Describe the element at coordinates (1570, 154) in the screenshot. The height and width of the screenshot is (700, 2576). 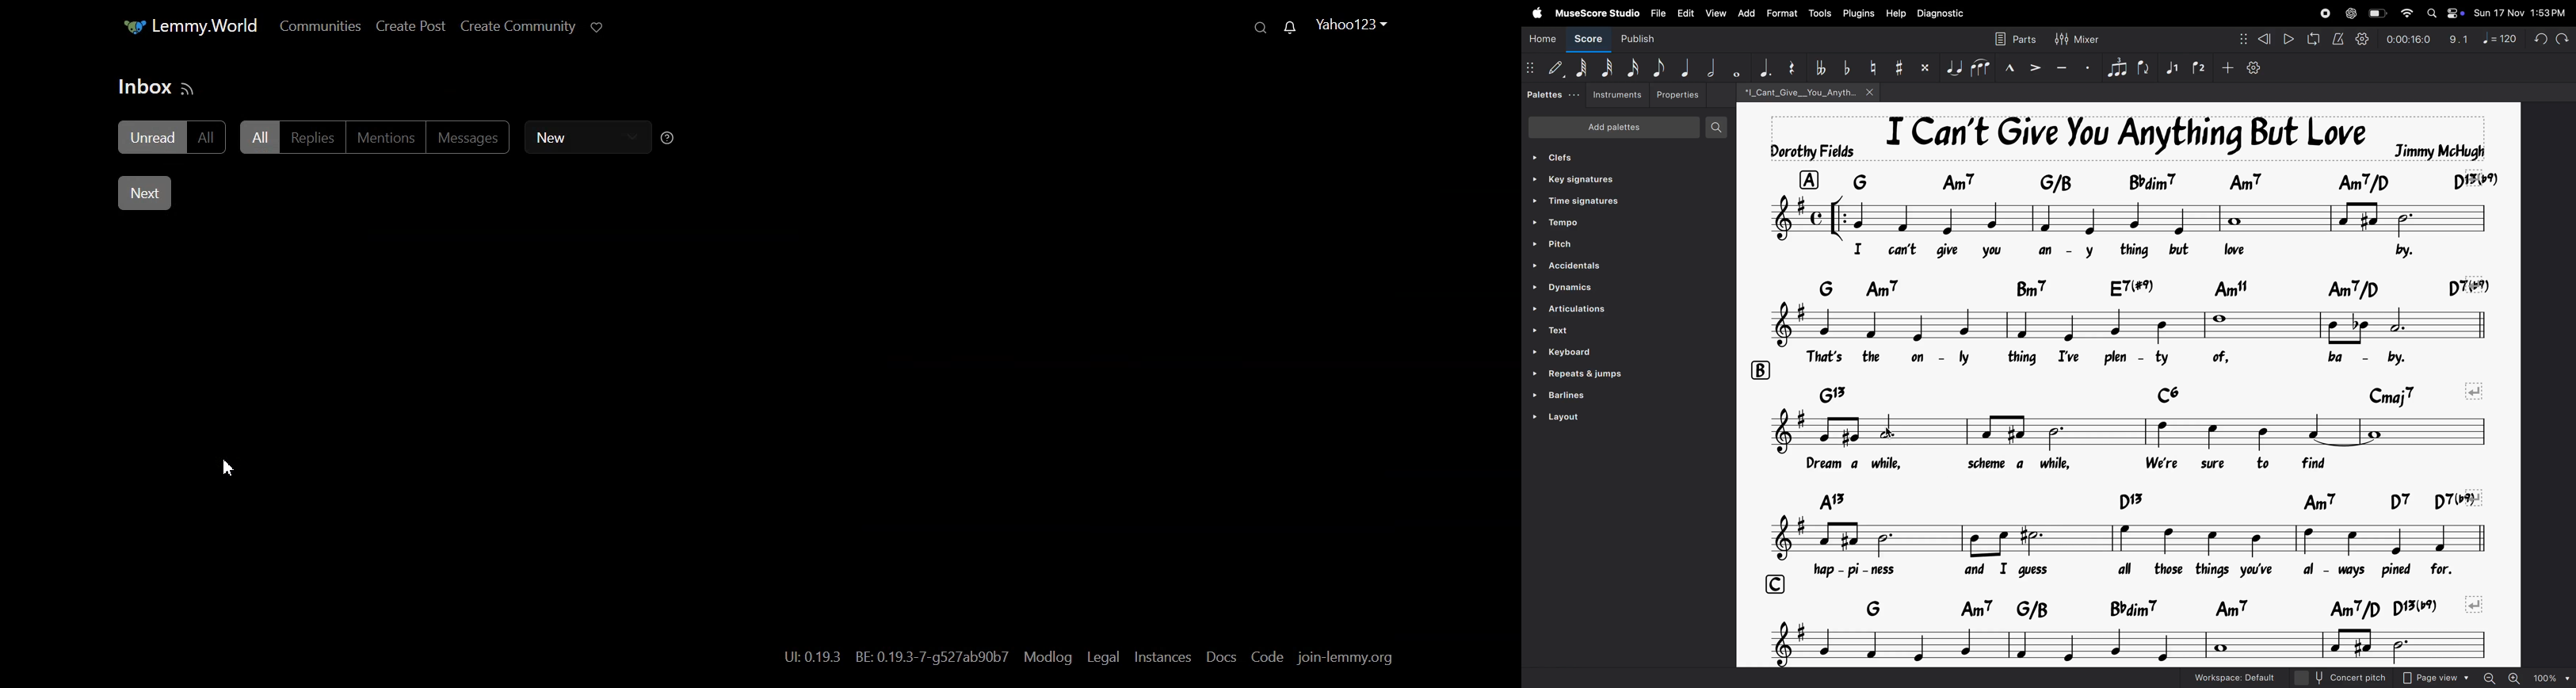
I see `clefs` at that location.